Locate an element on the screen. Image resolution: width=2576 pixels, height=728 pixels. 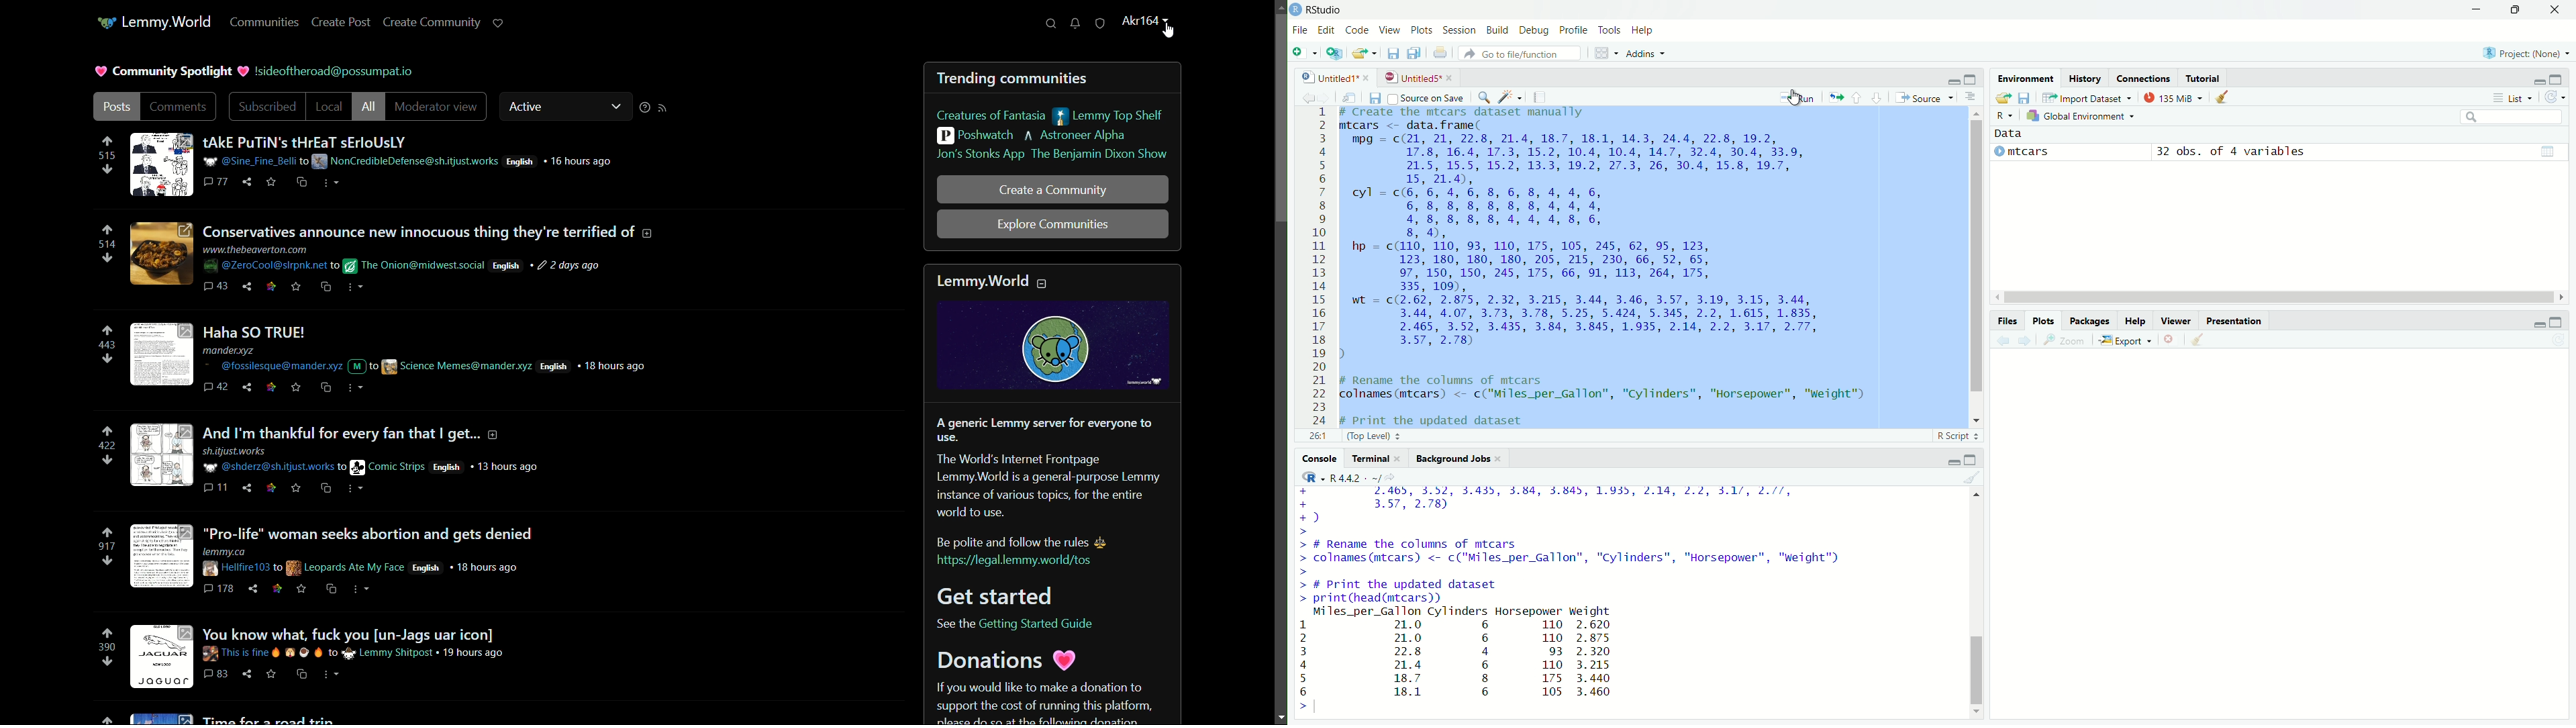
cursor is located at coordinates (1167, 34).